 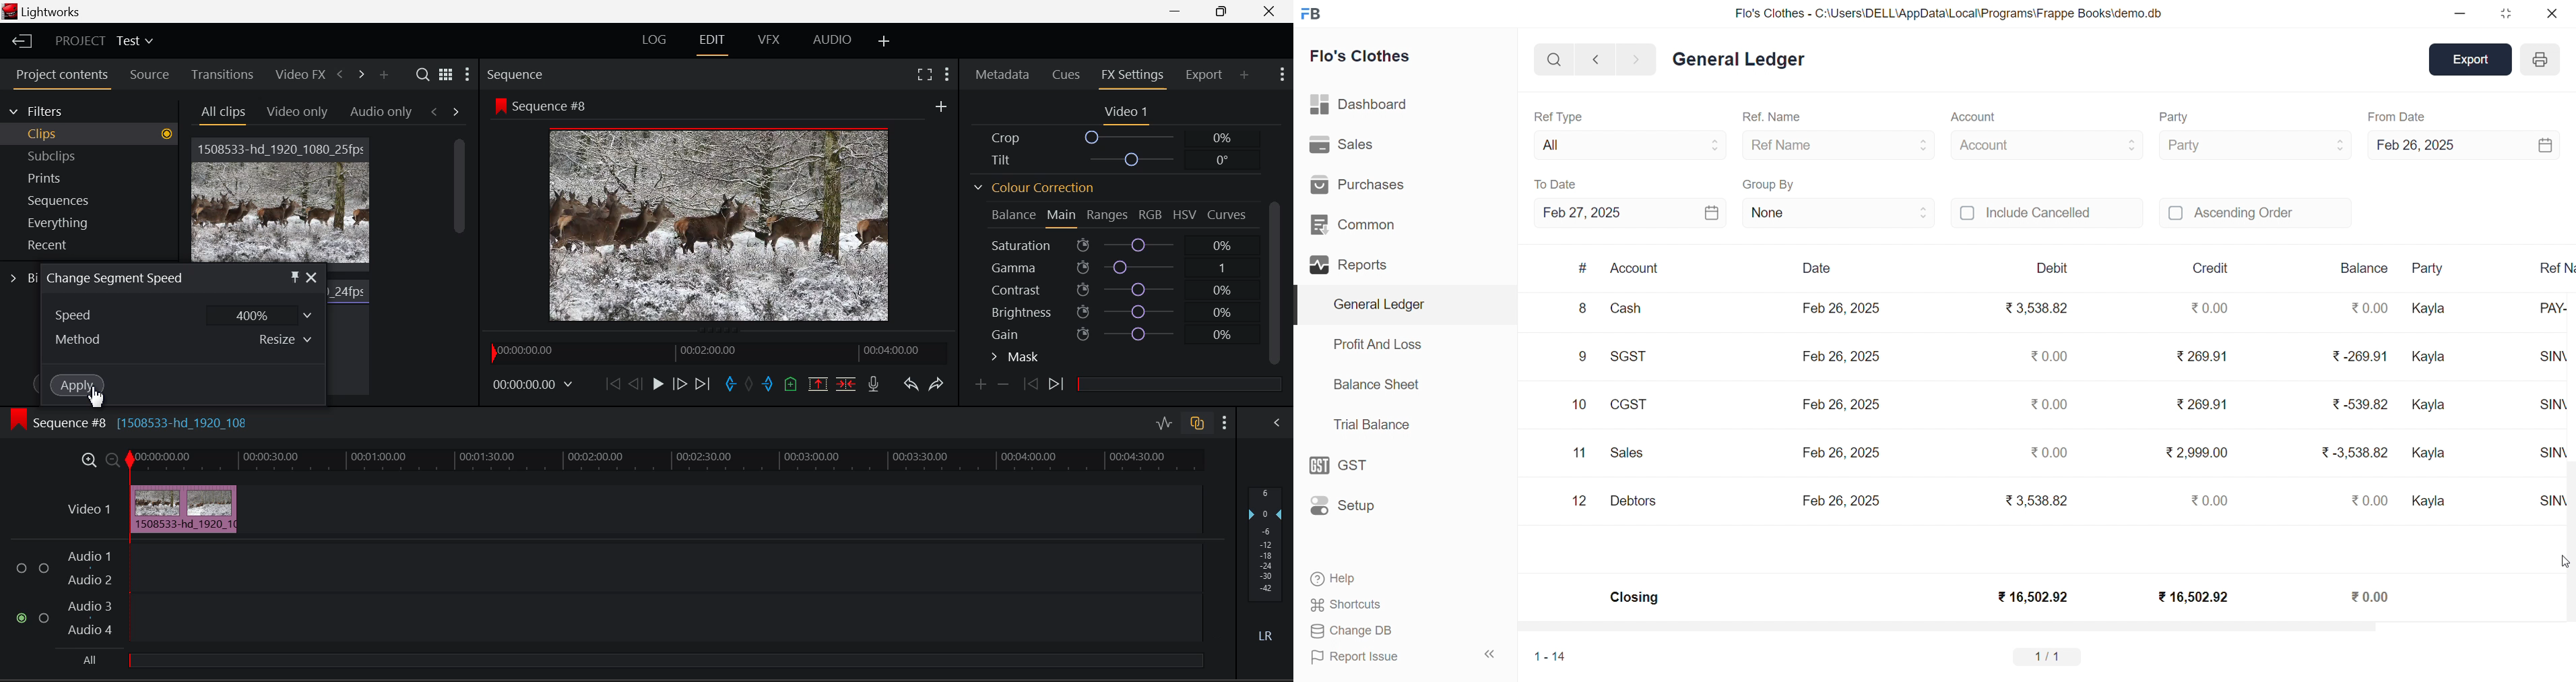 What do you see at coordinates (1116, 336) in the screenshot?
I see `Gain` at bounding box center [1116, 336].